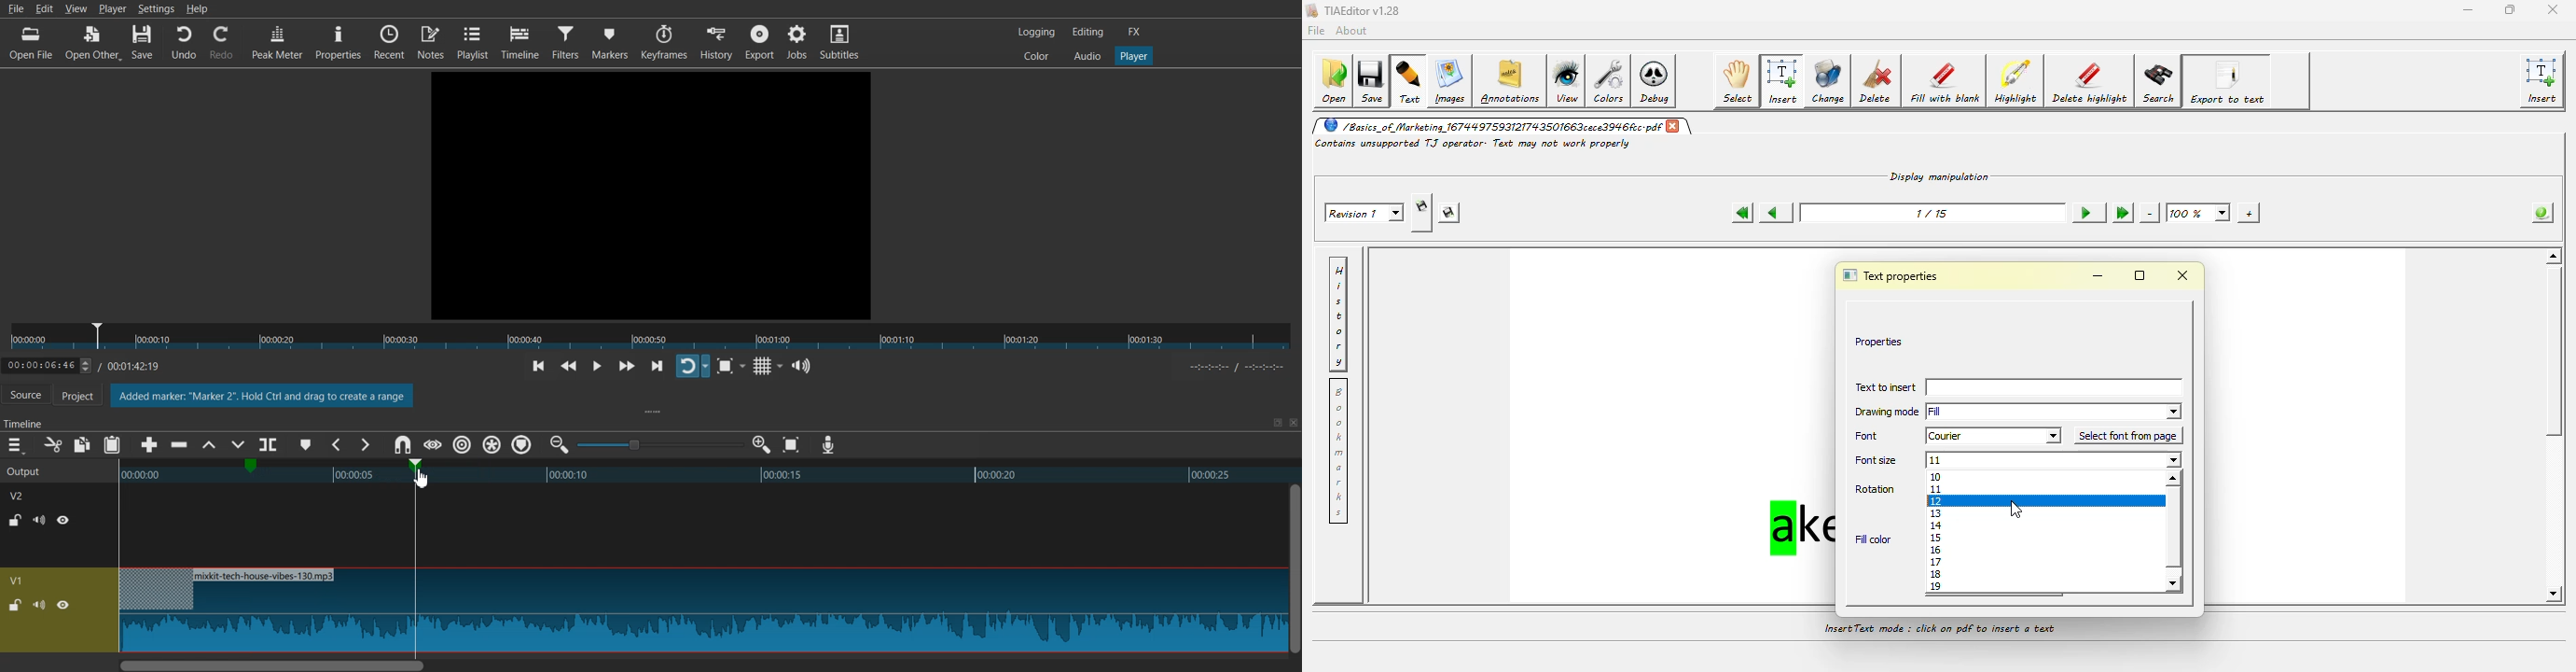 The image size is (2576, 672). I want to click on Blank timeline, so click(700, 525).